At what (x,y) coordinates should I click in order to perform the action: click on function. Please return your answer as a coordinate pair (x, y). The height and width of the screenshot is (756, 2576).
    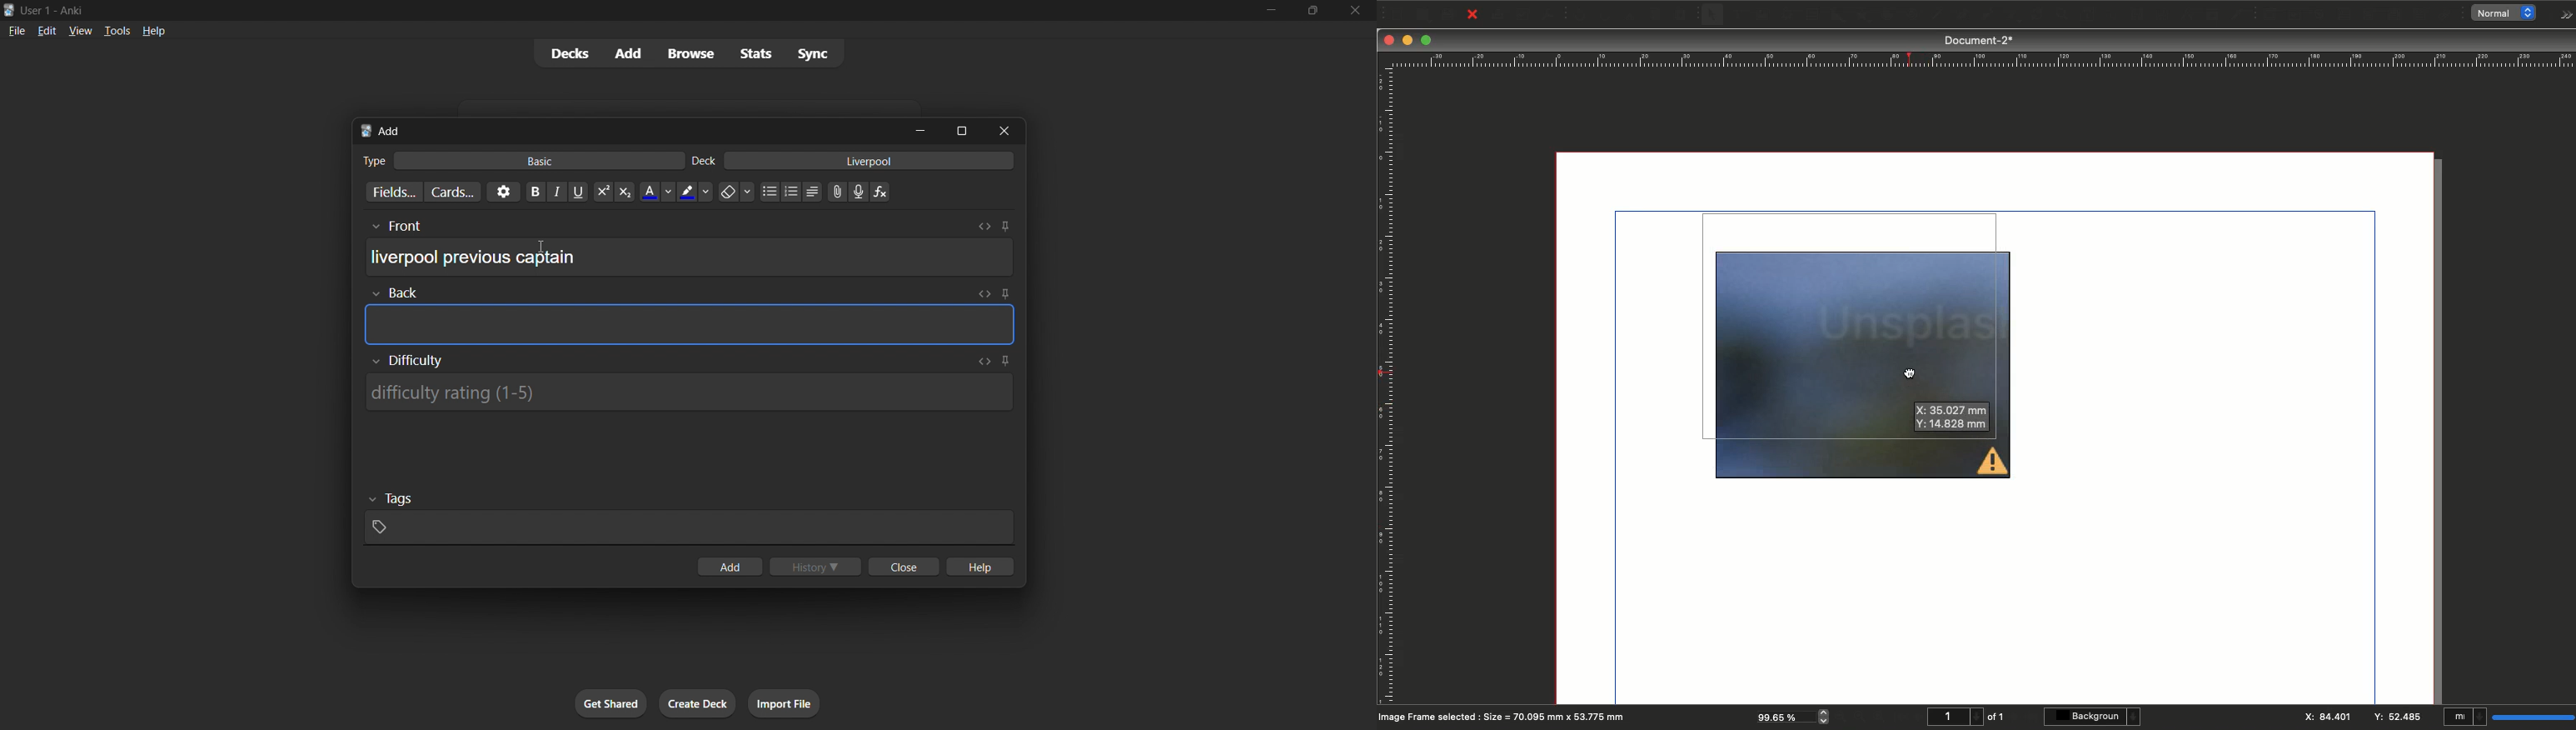
    Looking at the image, I should click on (885, 193).